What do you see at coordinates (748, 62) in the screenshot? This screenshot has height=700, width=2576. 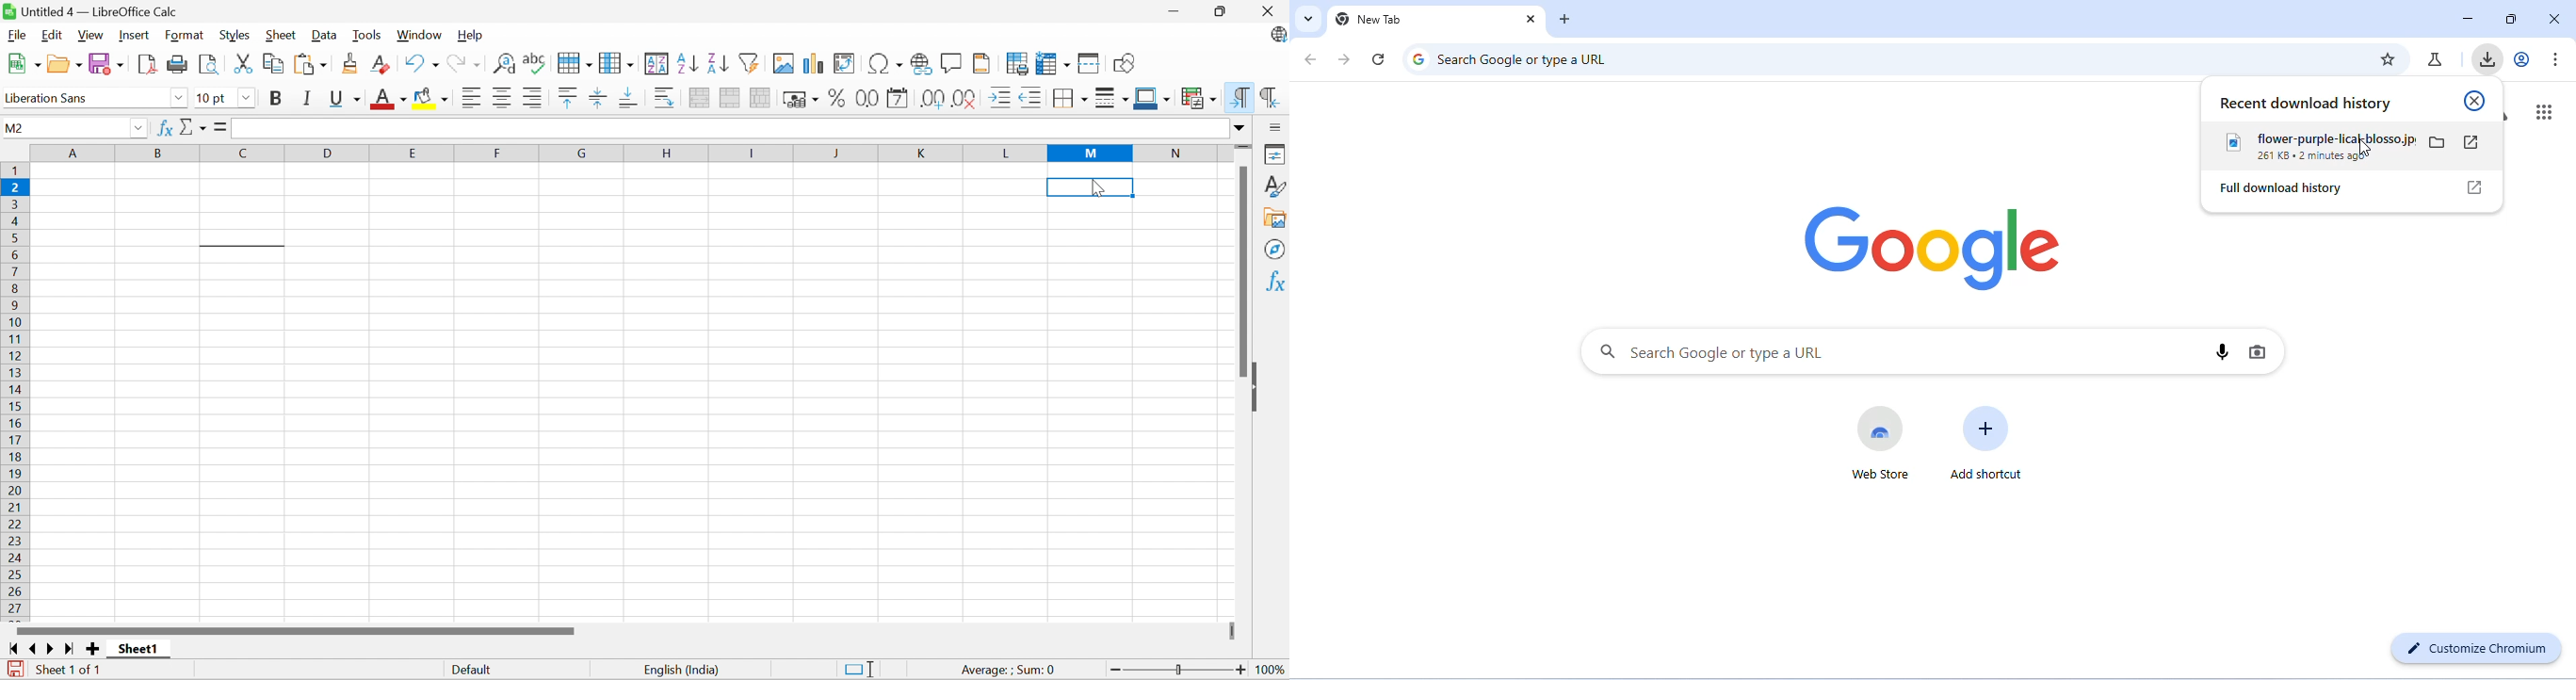 I see `Autofiller` at bounding box center [748, 62].